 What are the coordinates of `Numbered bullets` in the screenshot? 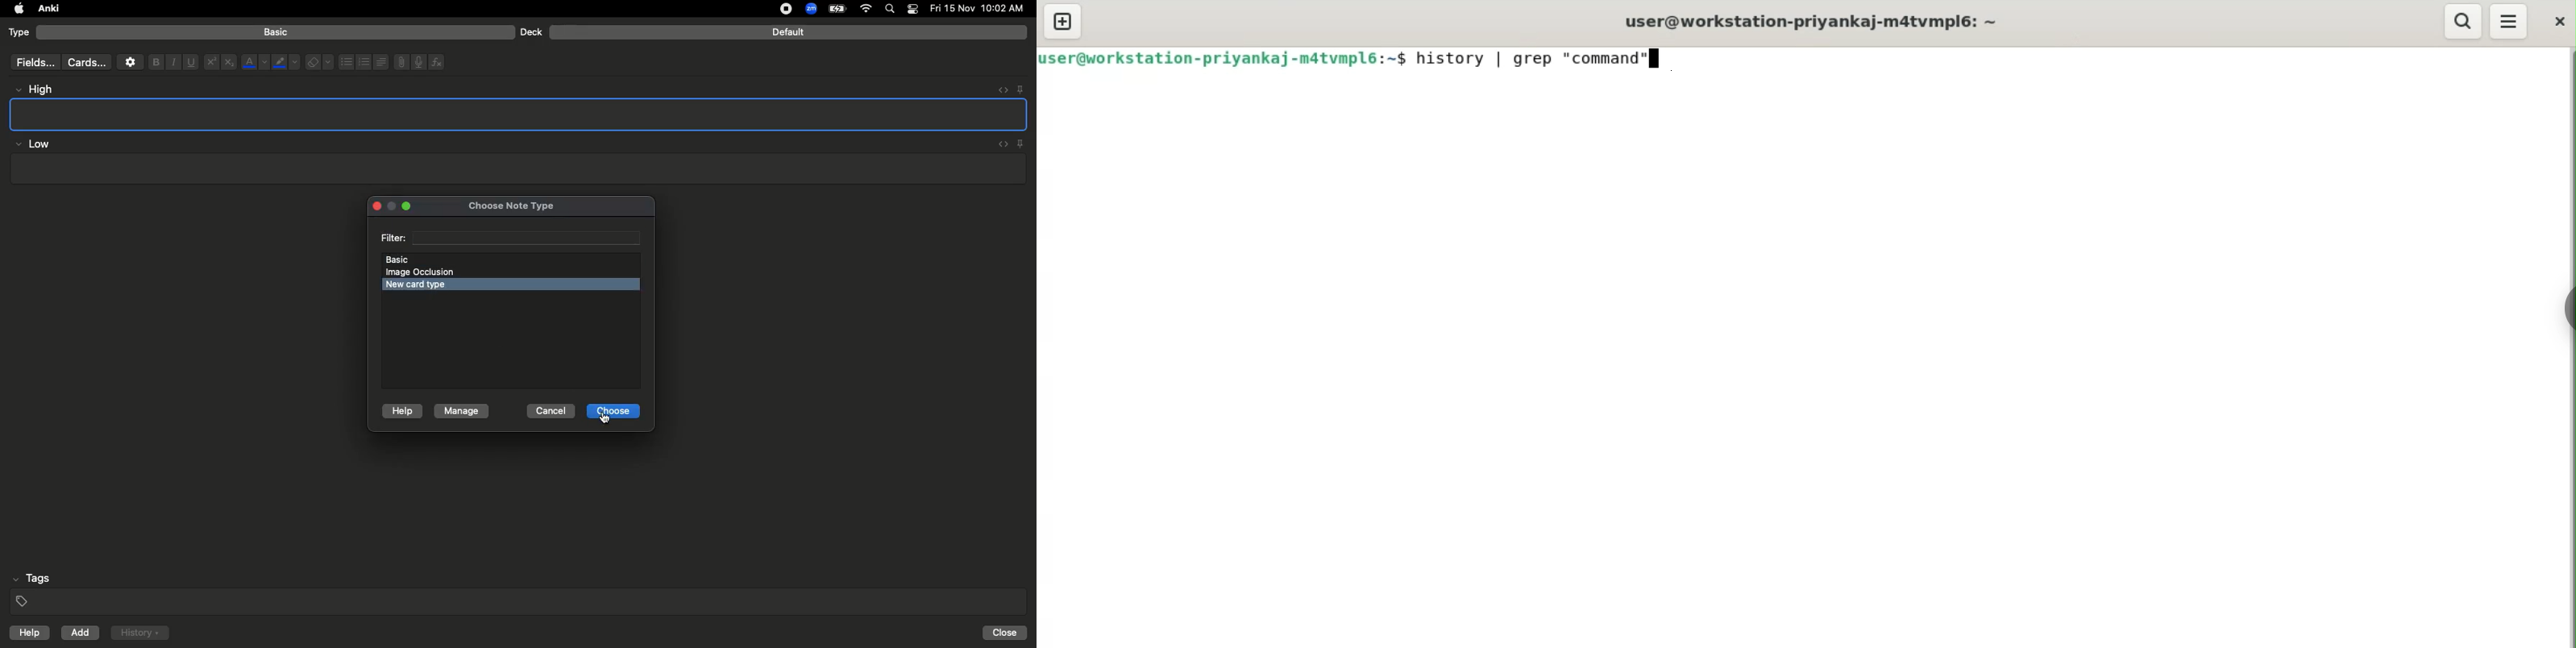 It's located at (364, 62).